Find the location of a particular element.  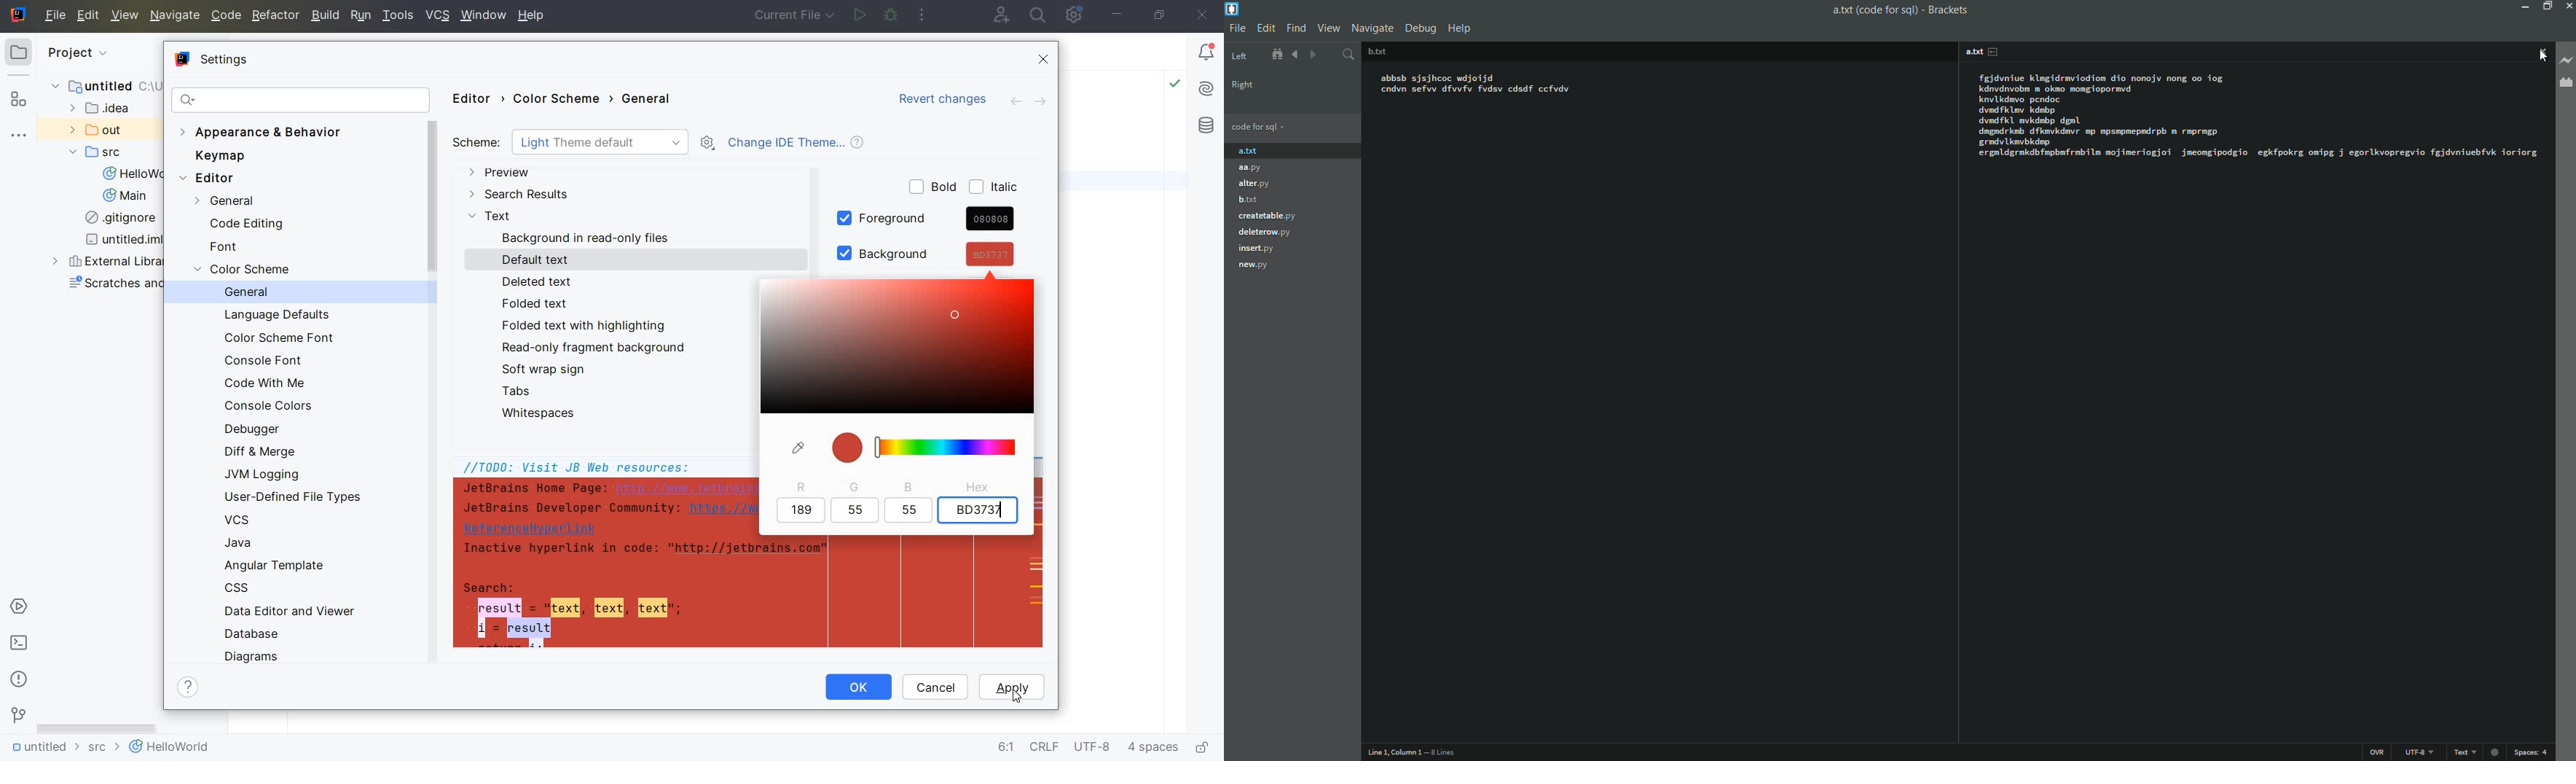

find is located at coordinates (1295, 28).